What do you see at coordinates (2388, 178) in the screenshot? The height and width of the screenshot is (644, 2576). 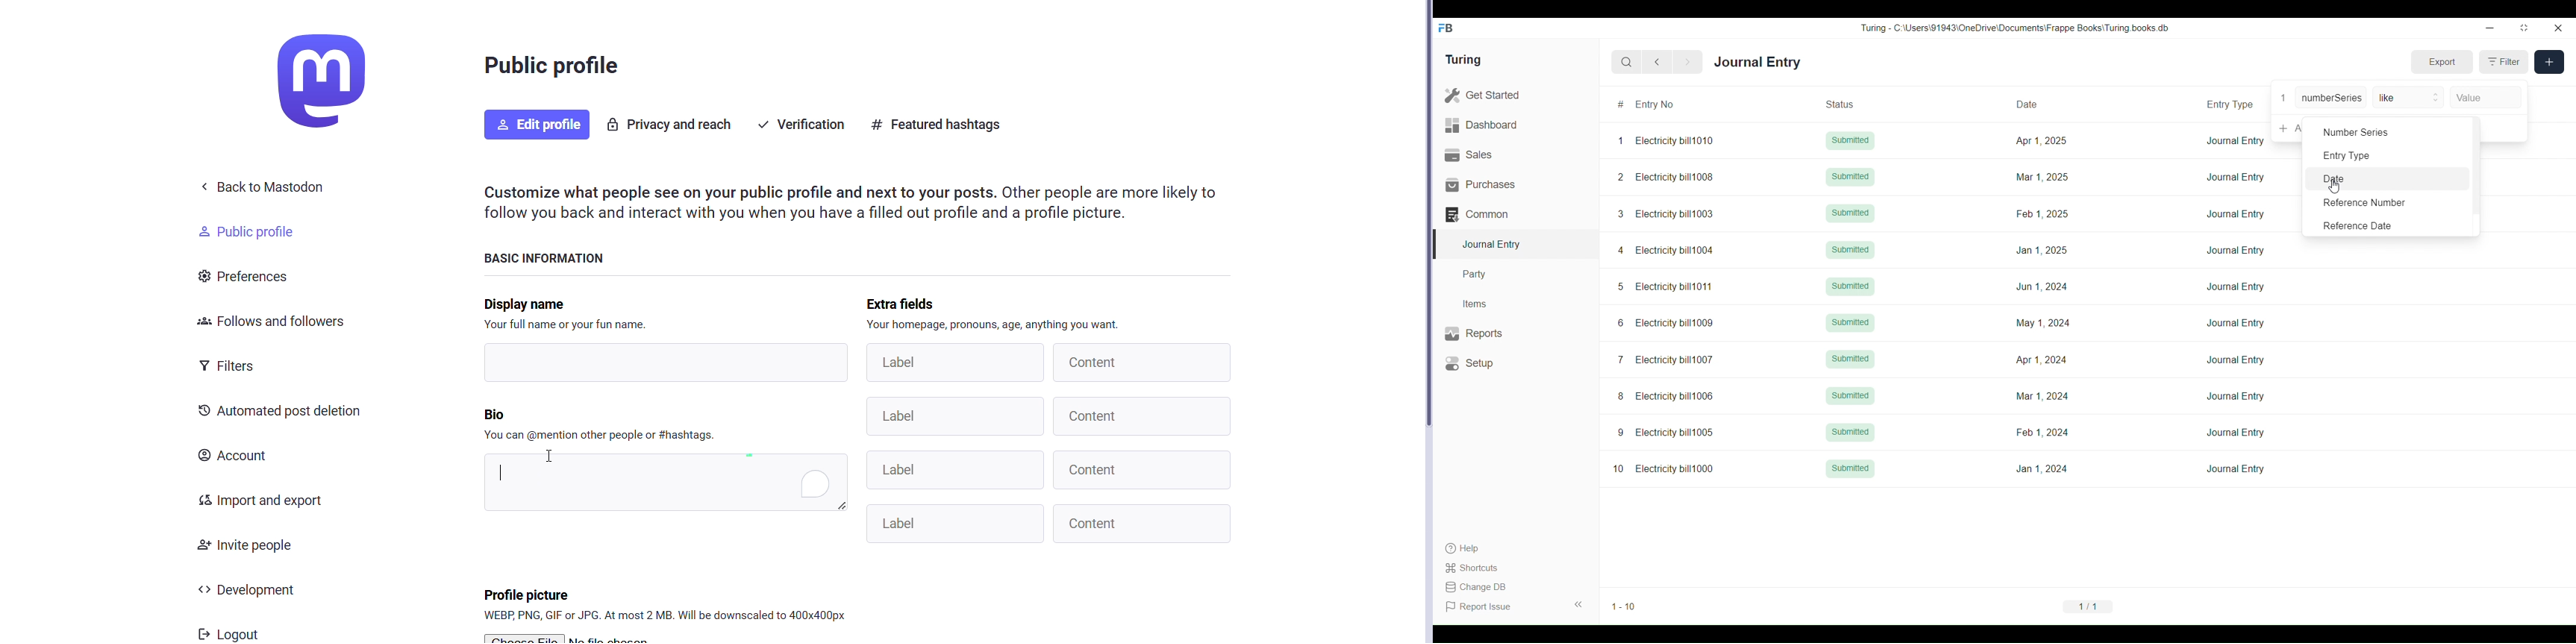 I see `Date` at bounding box center [2388, 178].